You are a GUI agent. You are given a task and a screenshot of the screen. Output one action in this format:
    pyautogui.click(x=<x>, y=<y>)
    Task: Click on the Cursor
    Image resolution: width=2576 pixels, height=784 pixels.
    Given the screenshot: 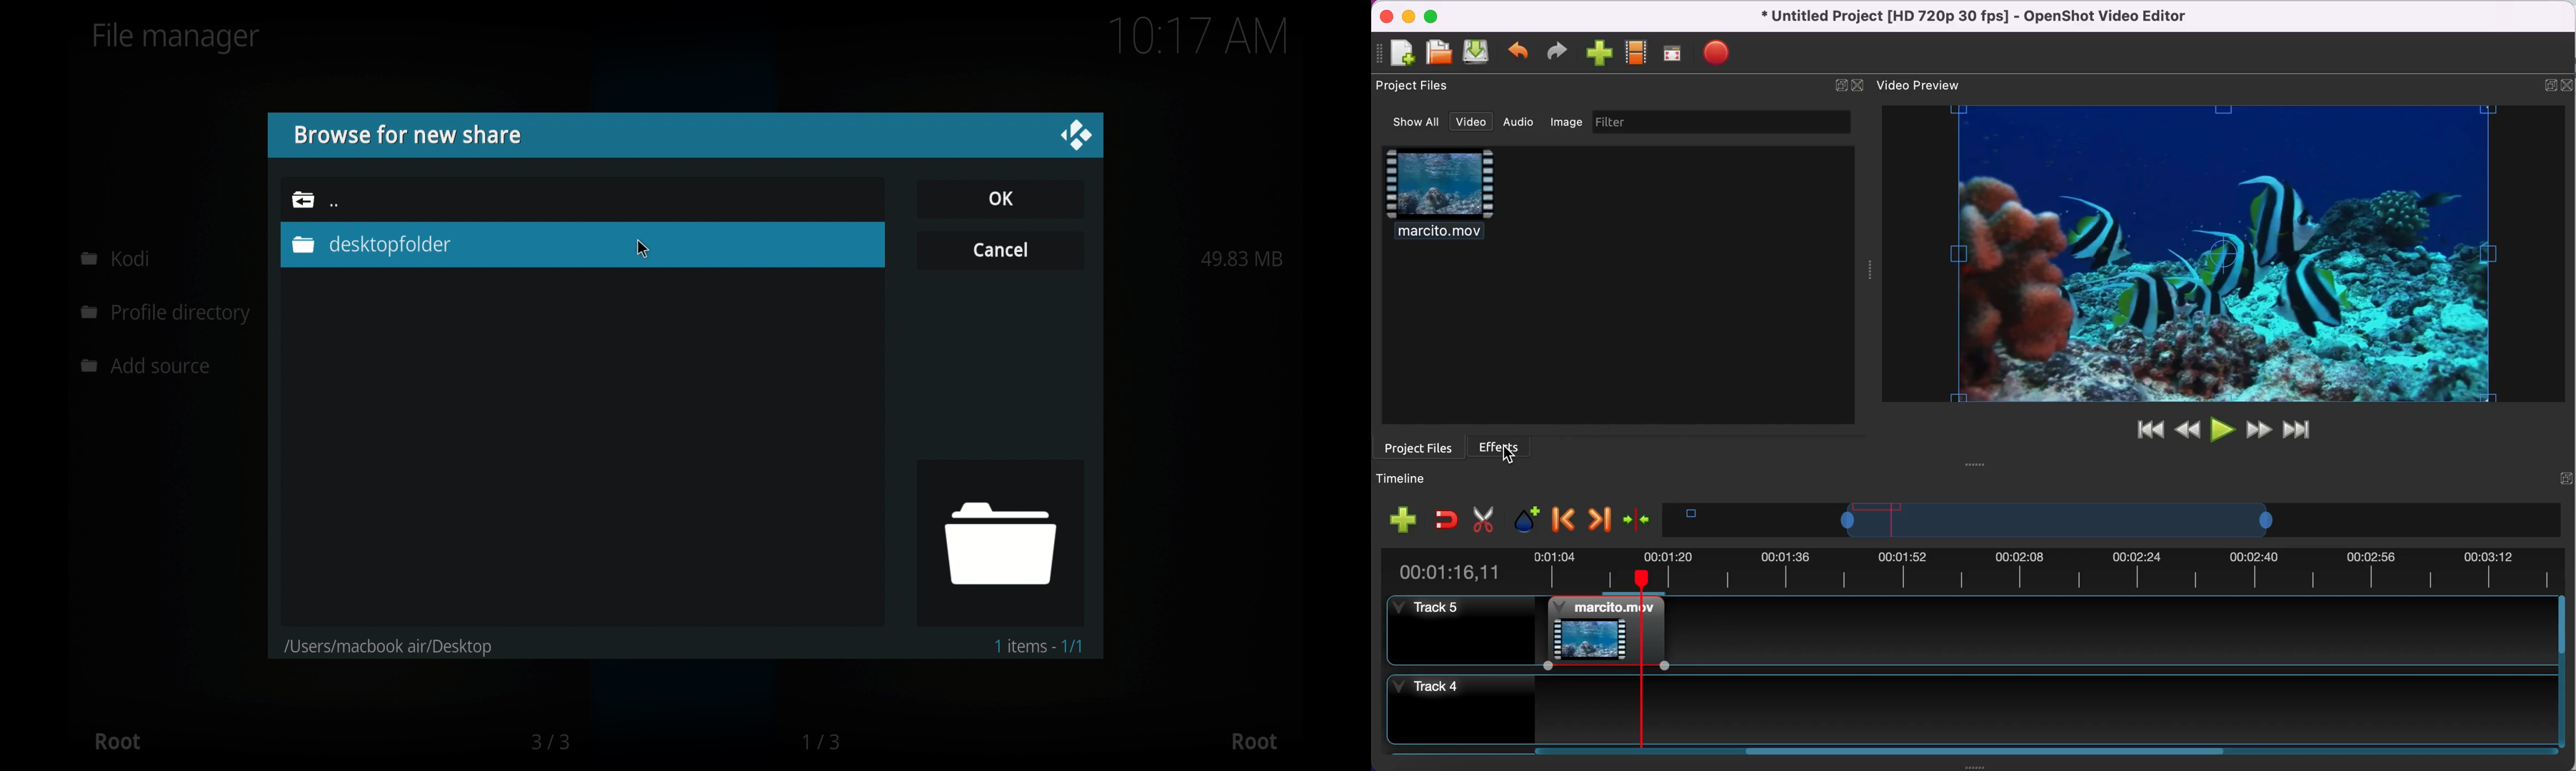 What is the action you would take?
    pyautogui.click(x=1509, y=454)
    